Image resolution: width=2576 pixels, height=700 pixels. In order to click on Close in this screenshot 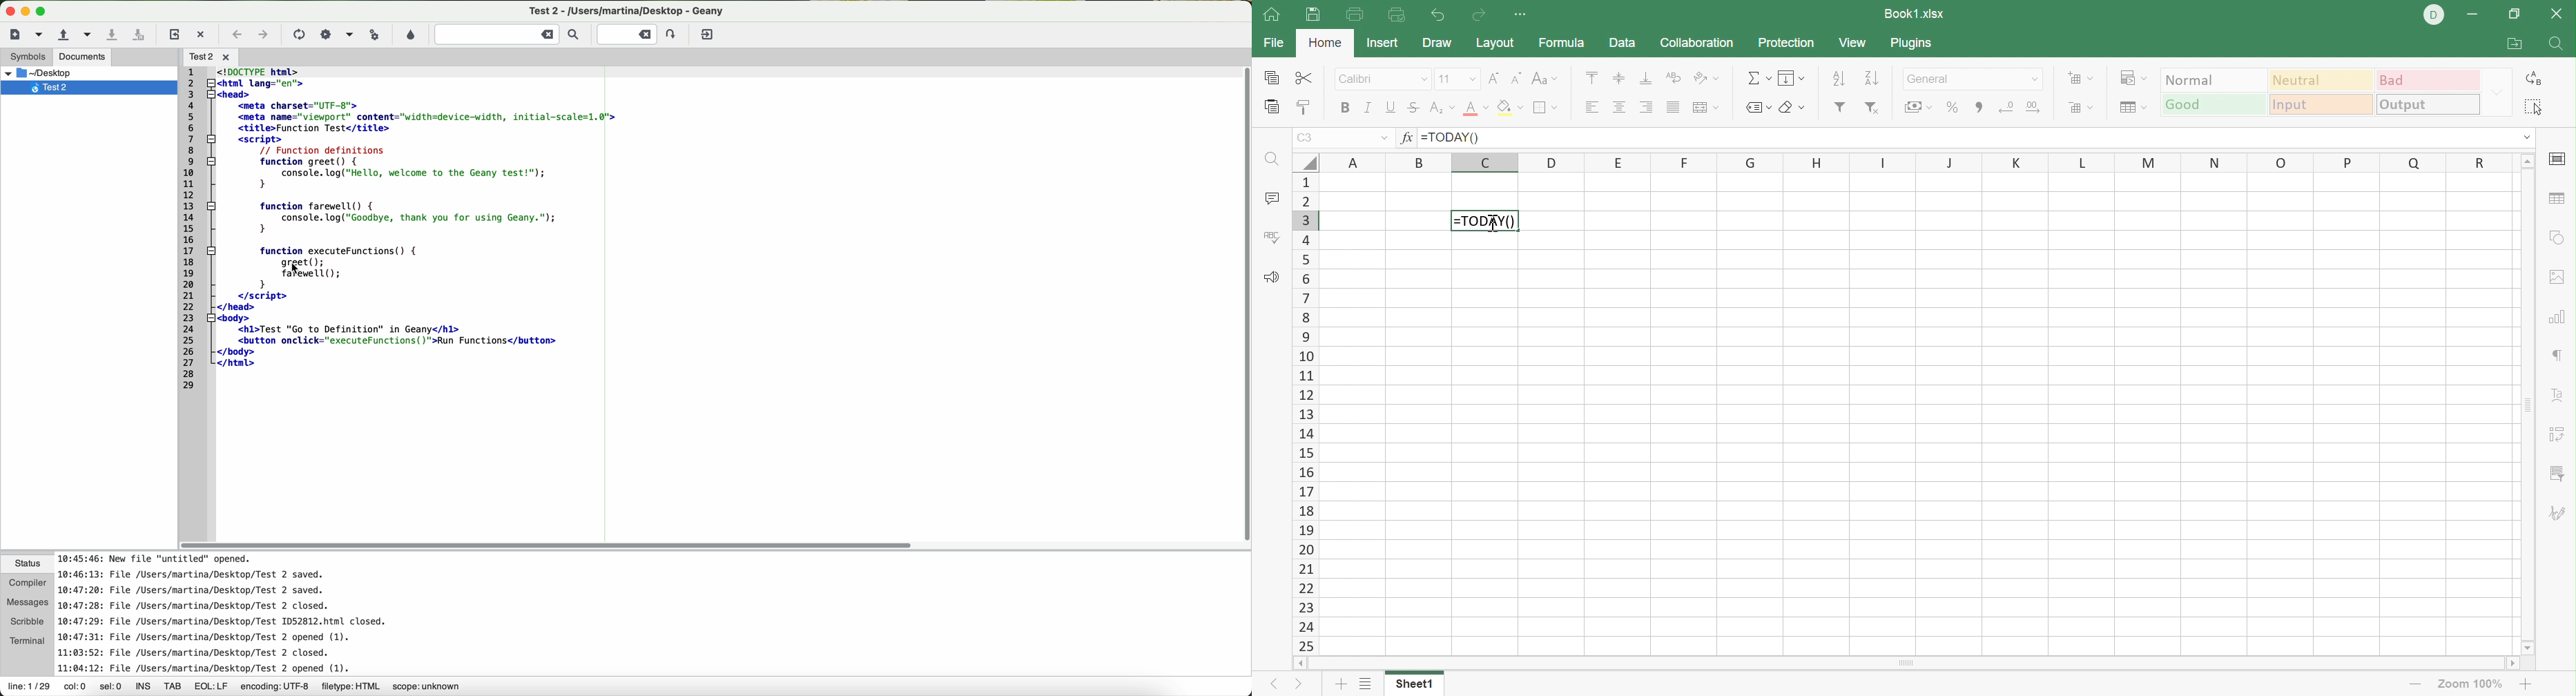, I will do `click(2559, 17)`.